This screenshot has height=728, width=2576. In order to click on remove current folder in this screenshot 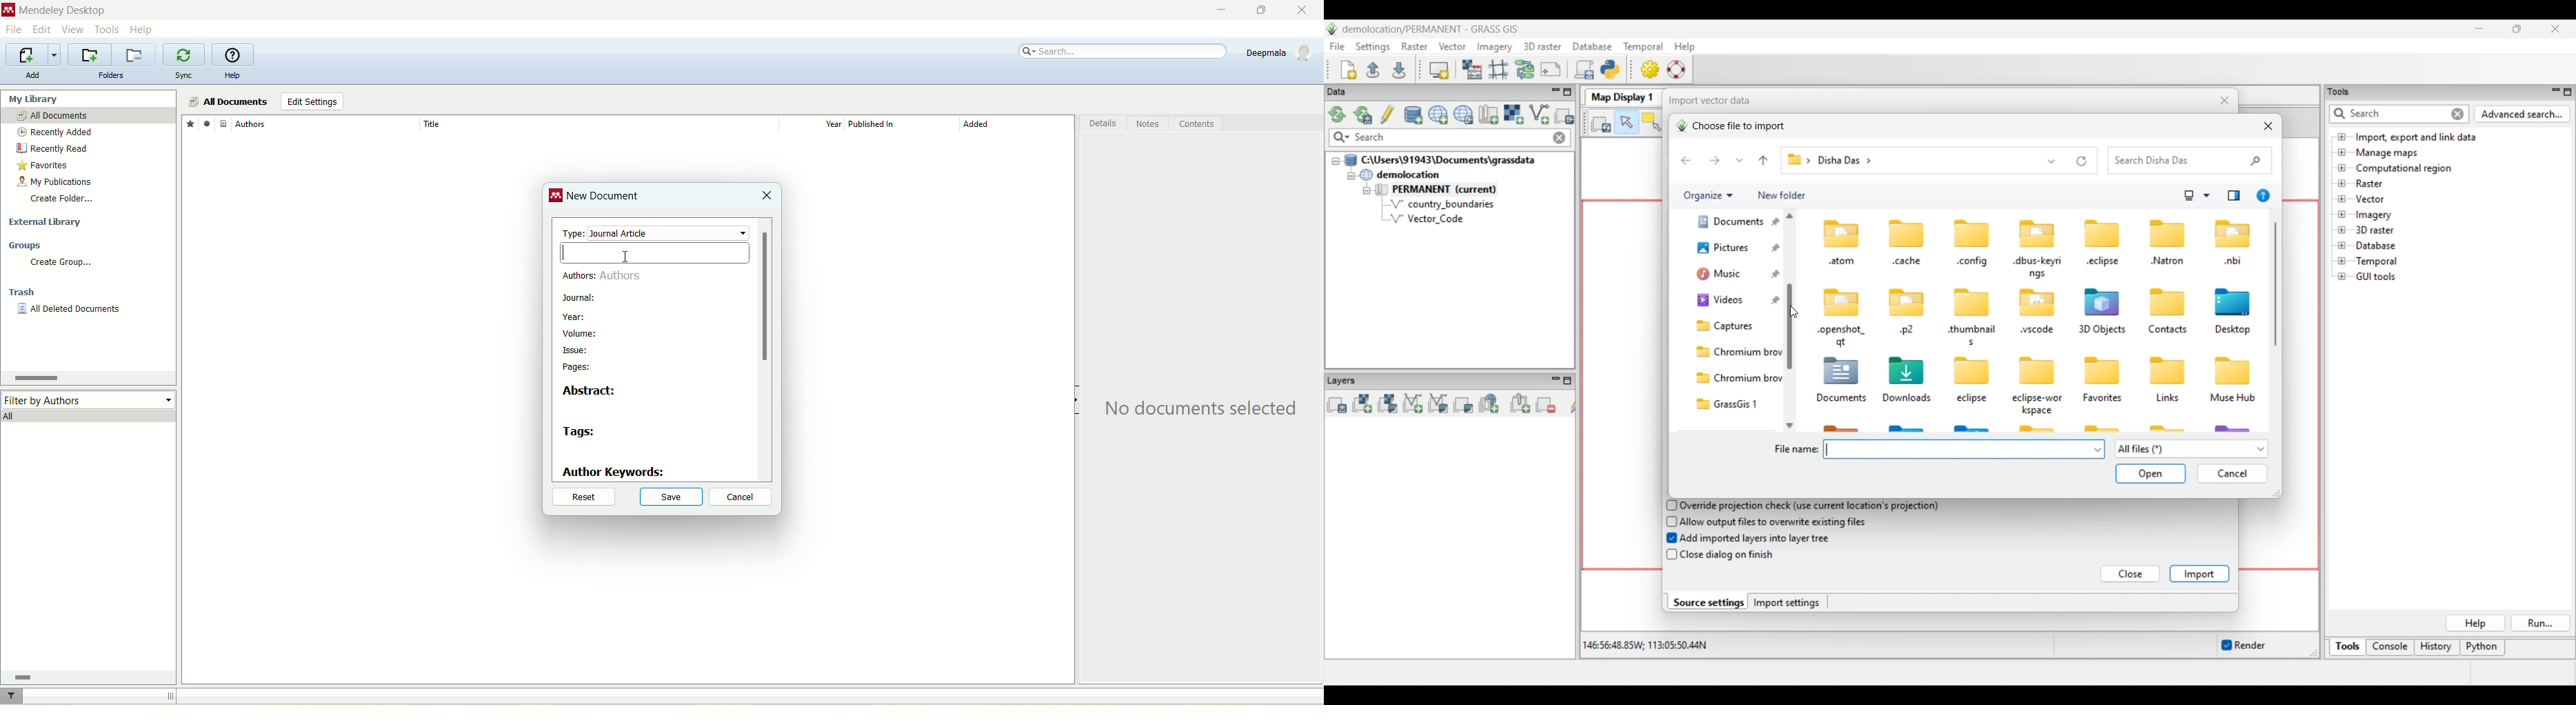, I will do `click(136, 54)`.